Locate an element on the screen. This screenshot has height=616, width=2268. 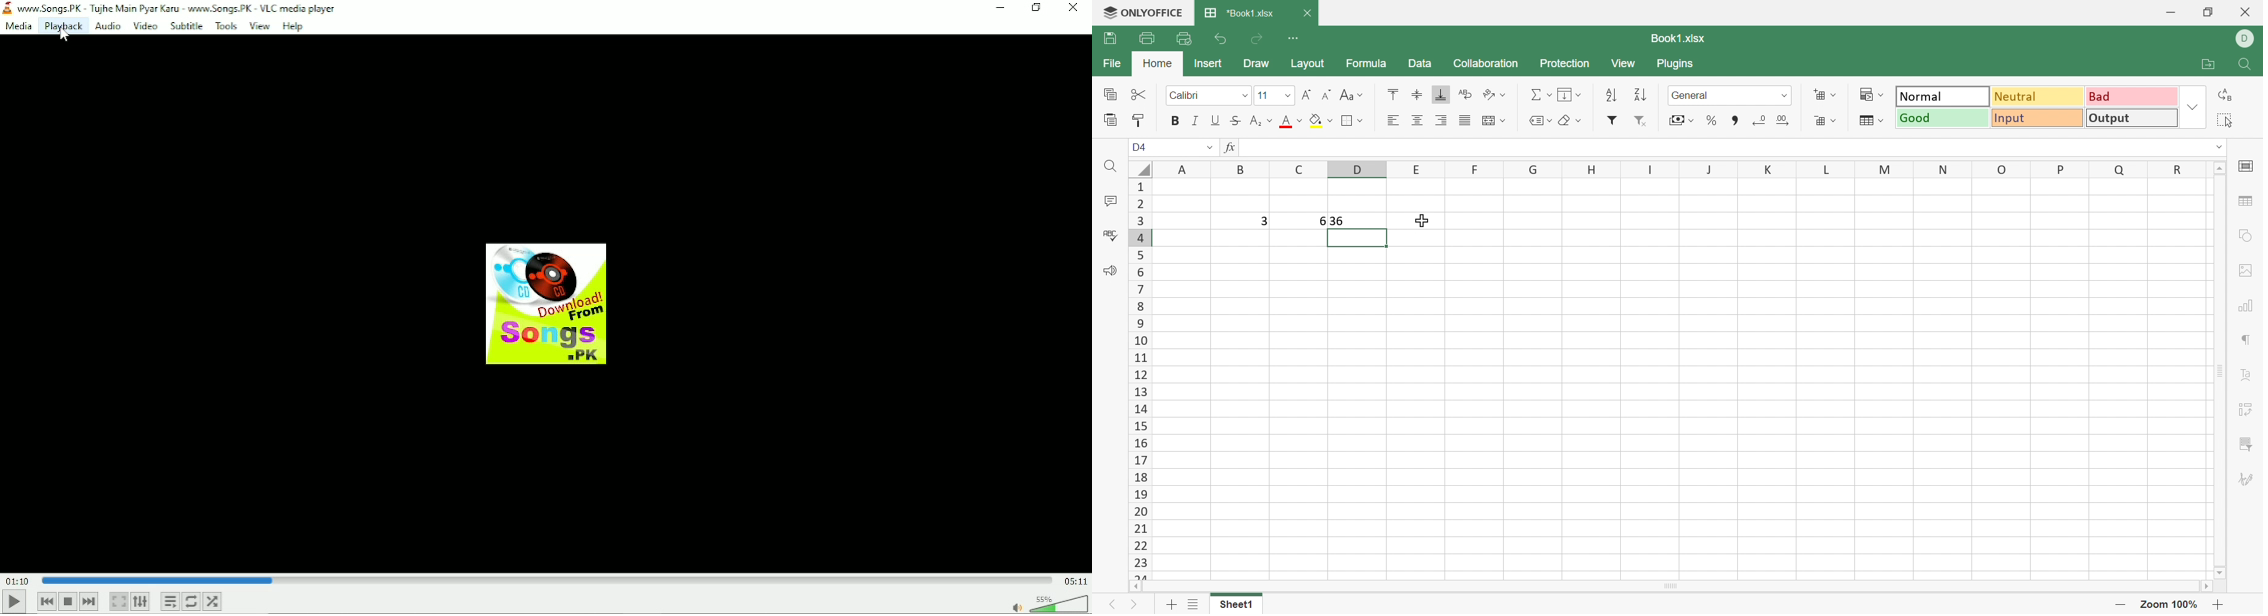
Table settings is located at coordinates (2245, 200).